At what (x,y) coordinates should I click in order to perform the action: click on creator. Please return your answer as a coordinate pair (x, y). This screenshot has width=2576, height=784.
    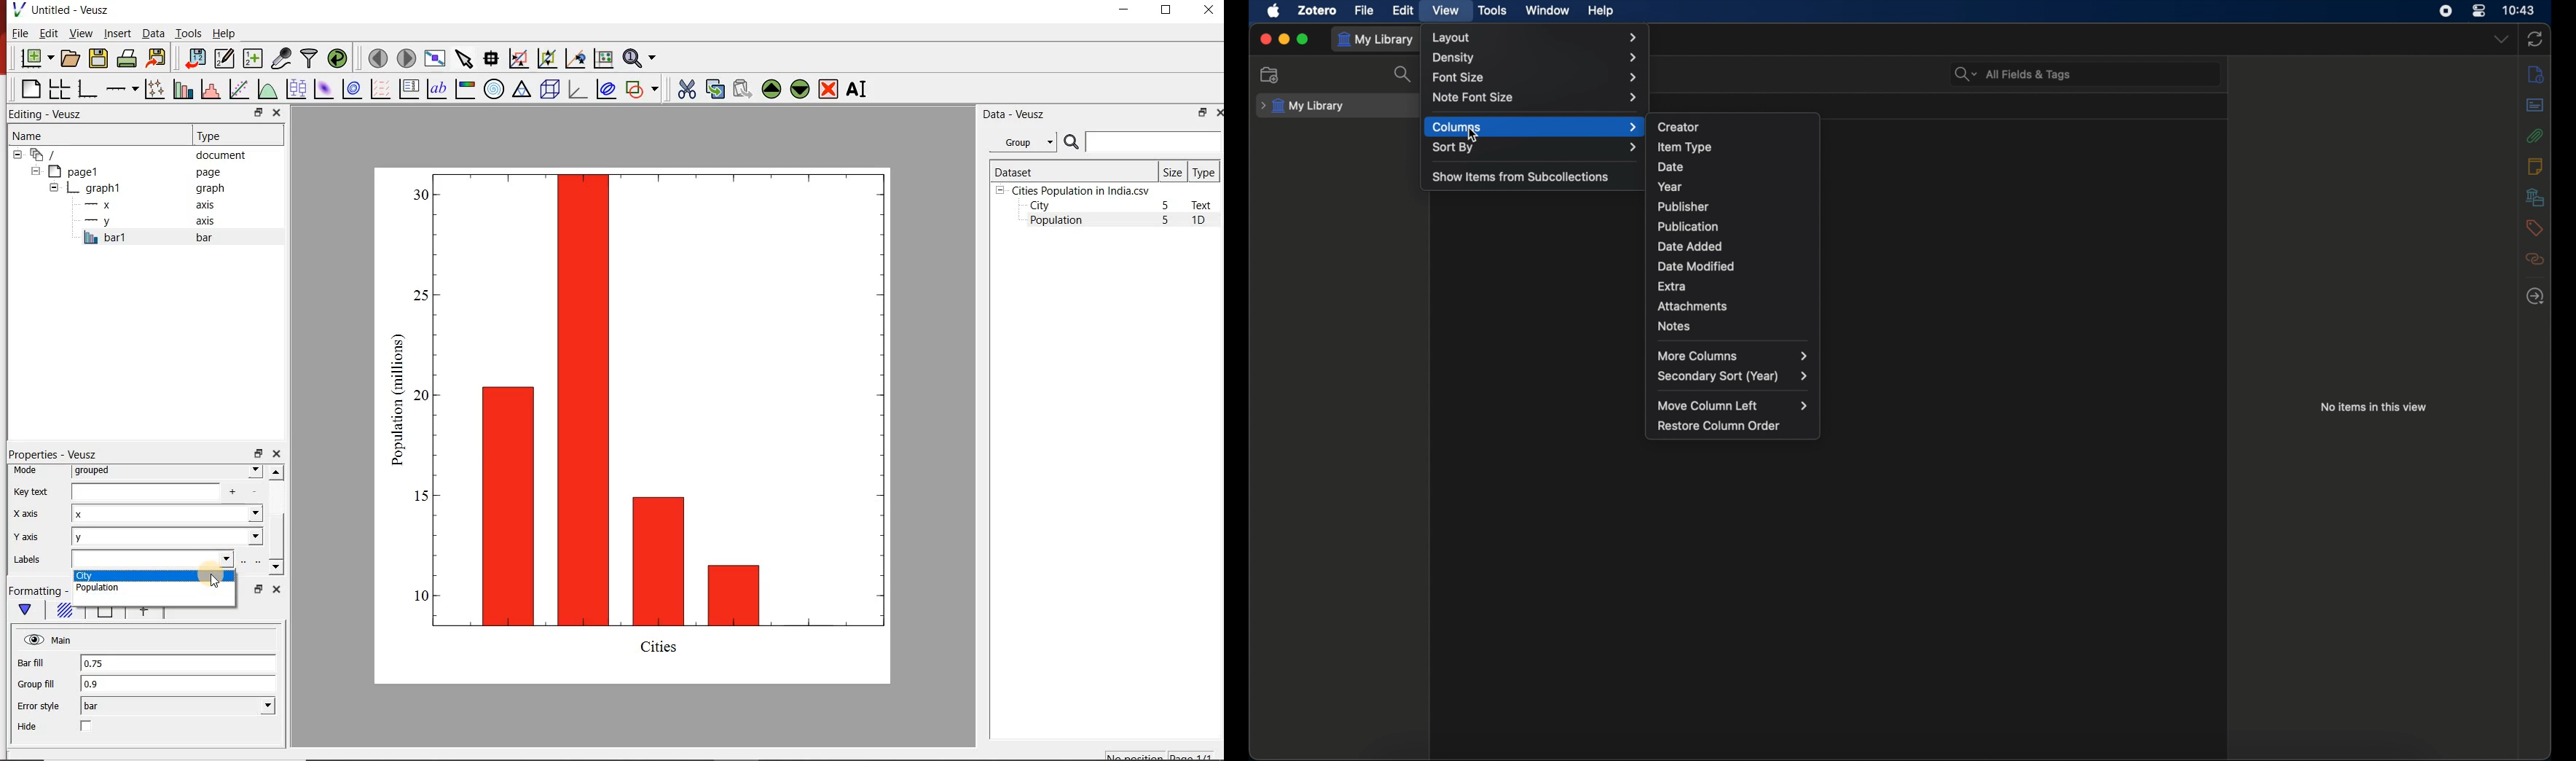
    Looking at the image, I should click on (1679, 127).